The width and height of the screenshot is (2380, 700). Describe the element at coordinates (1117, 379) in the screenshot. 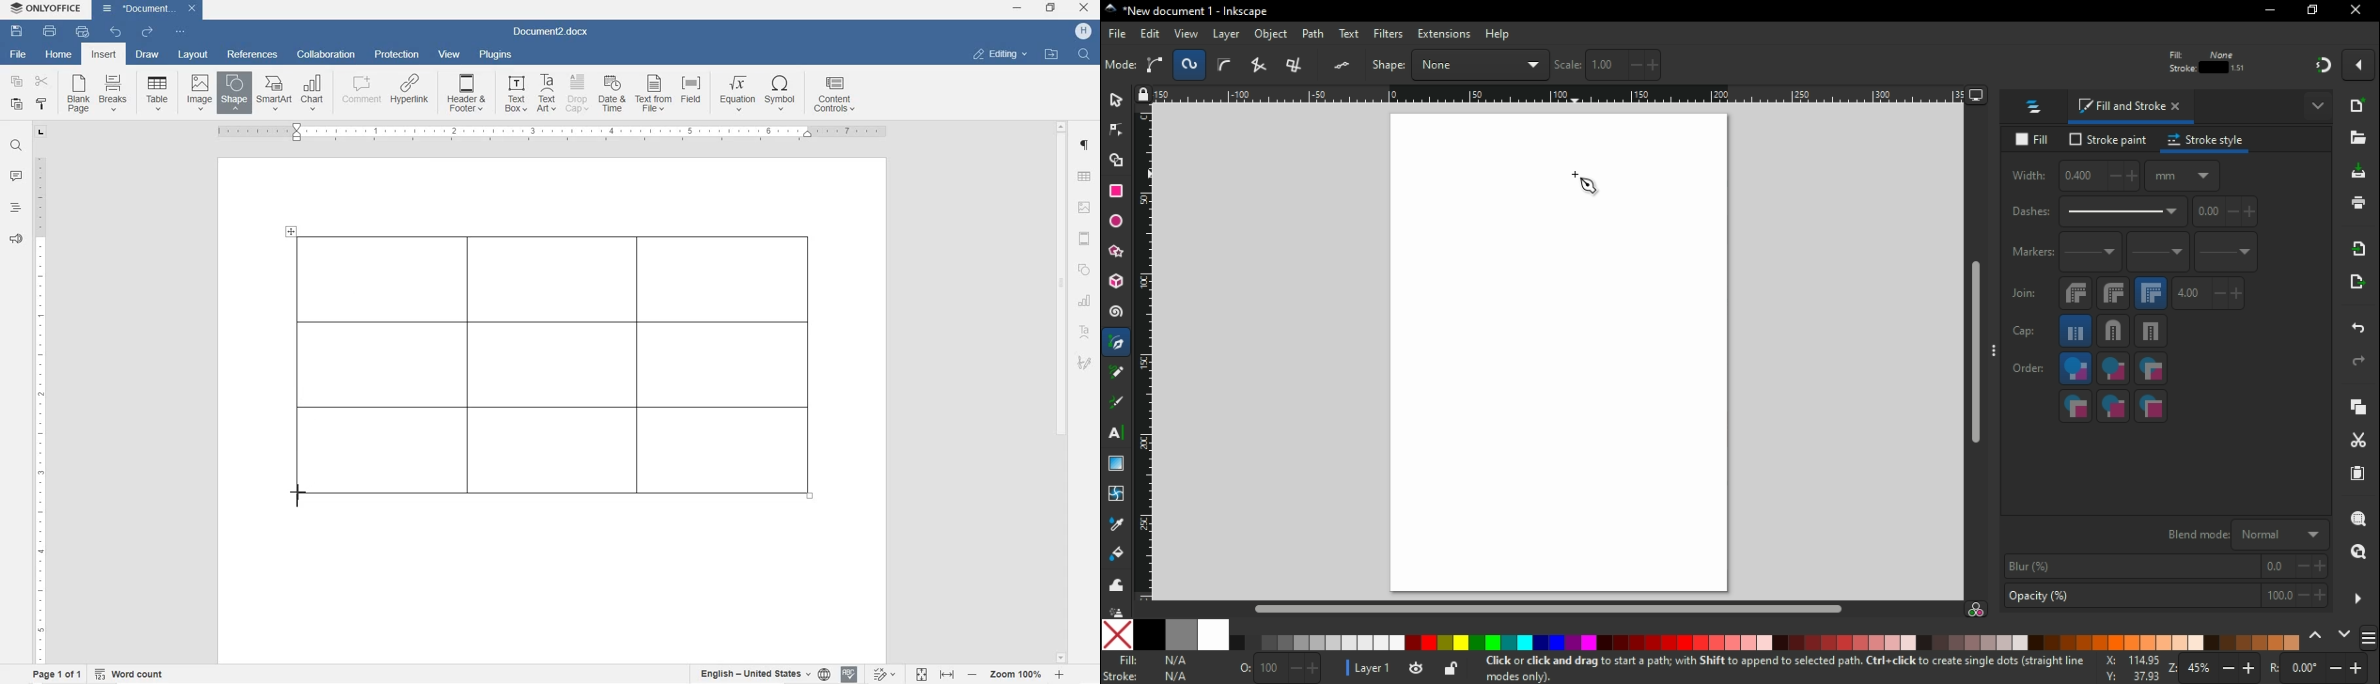

I see `pencil tool` at that location.